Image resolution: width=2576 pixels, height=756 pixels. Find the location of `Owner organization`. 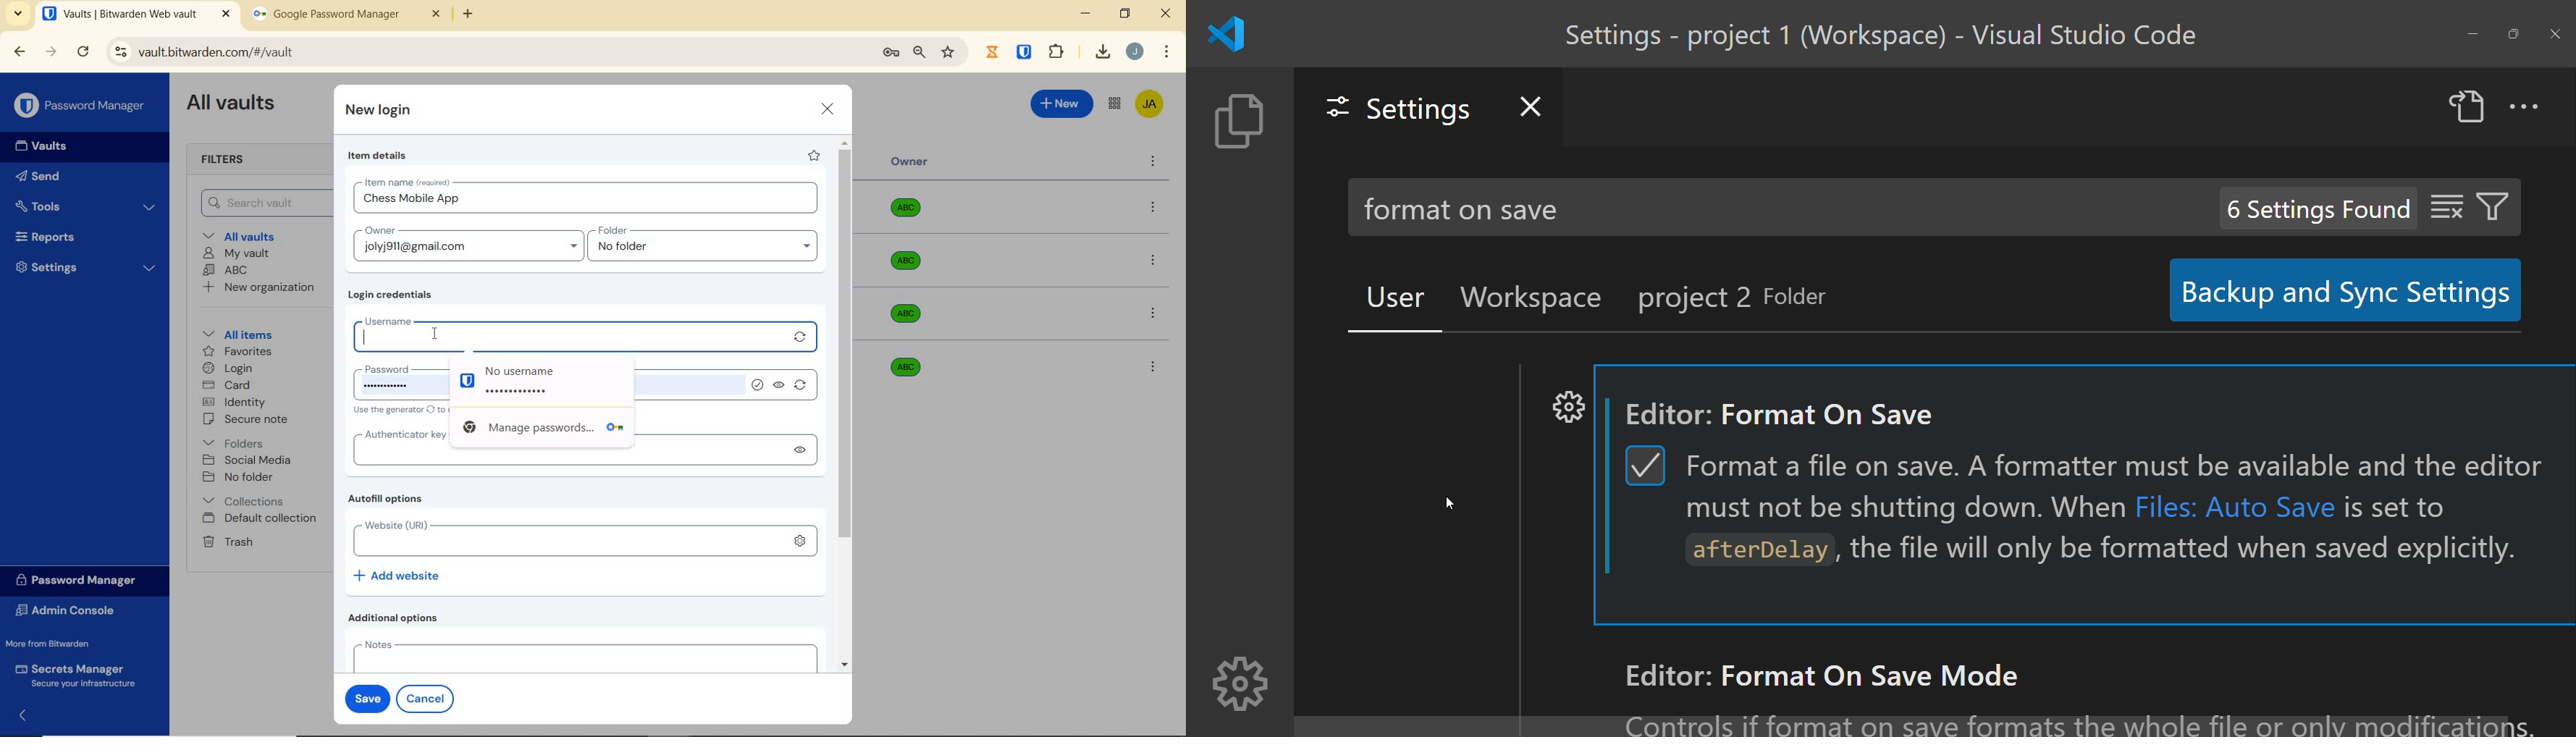

Owner organization is located at coordinates (911, 213).